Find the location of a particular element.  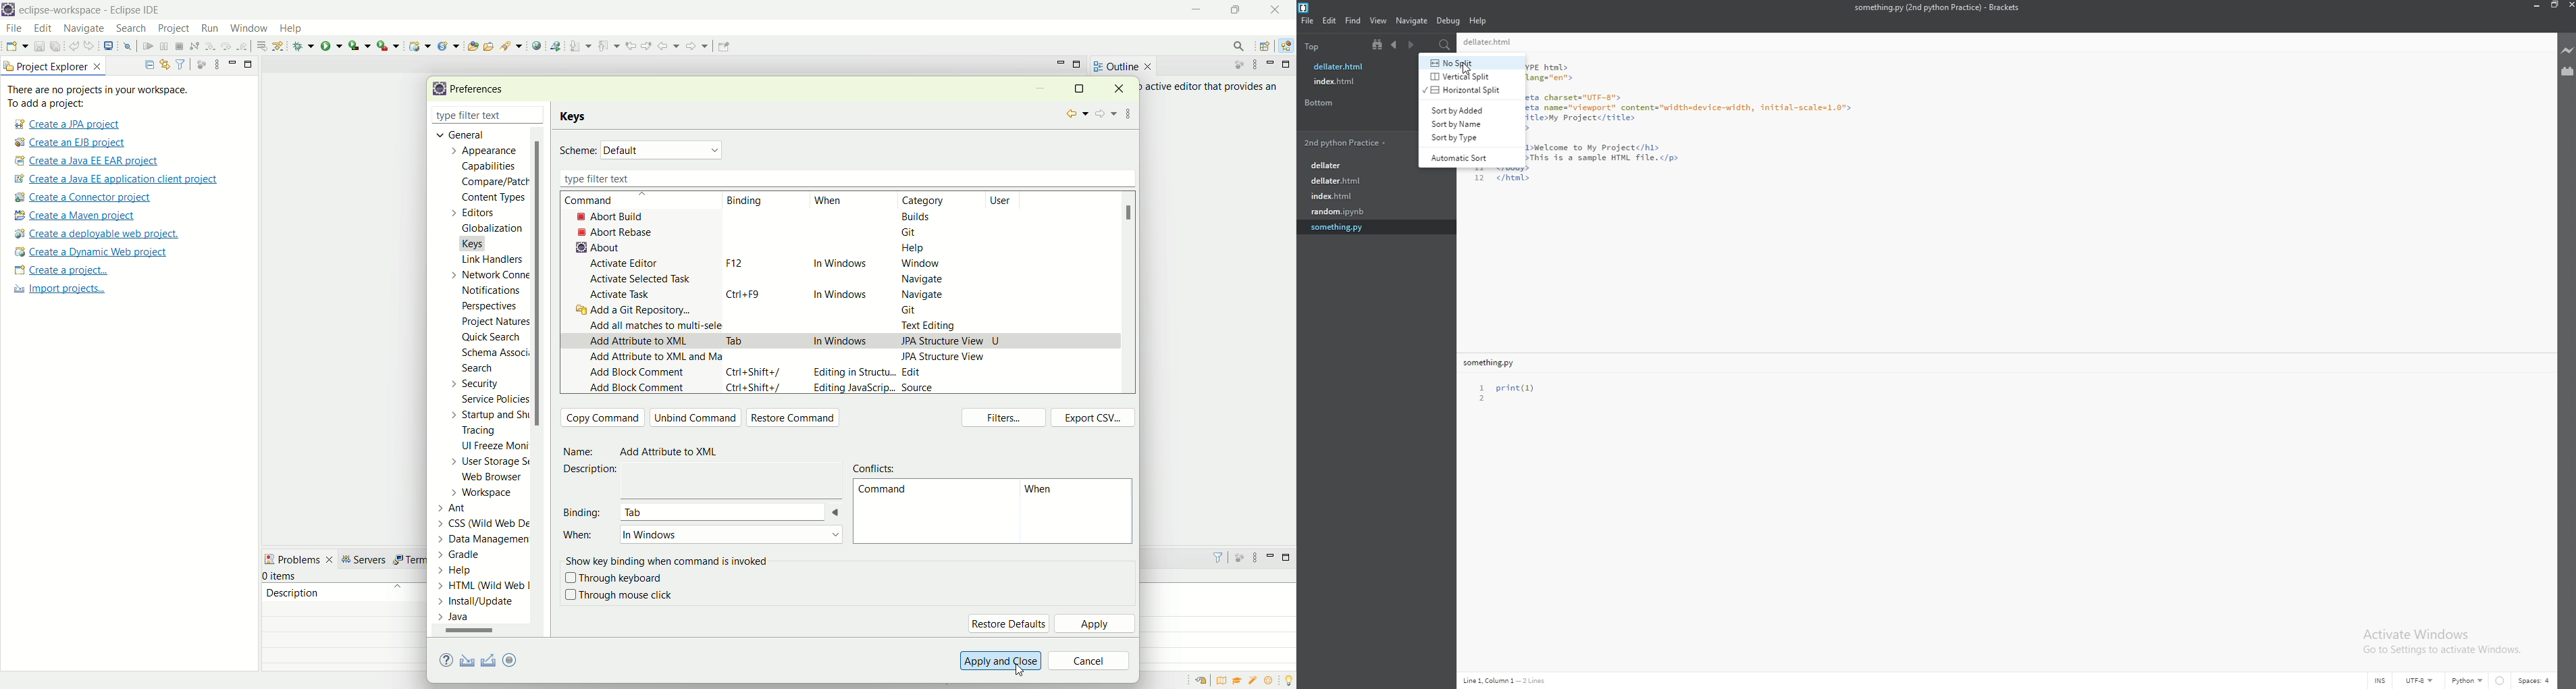

maximize is located at coordinates (1288, 64).